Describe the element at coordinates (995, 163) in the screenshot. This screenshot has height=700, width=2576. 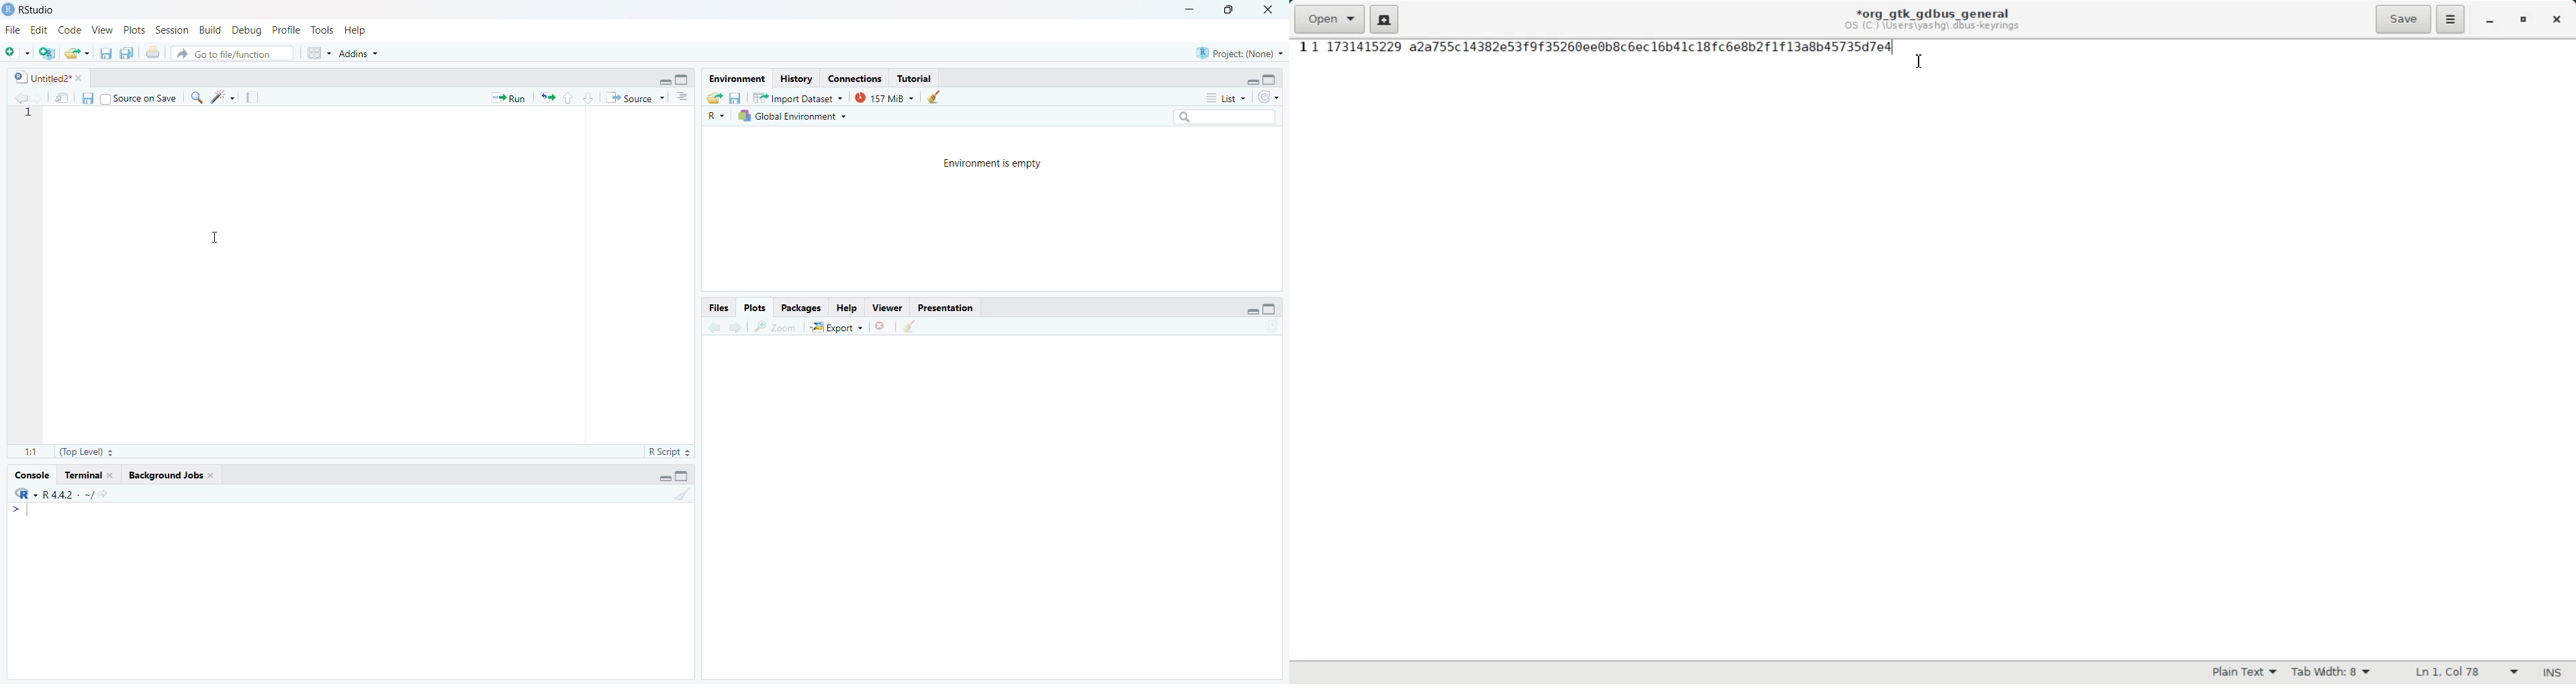
I see `Environment is empty` at that location.